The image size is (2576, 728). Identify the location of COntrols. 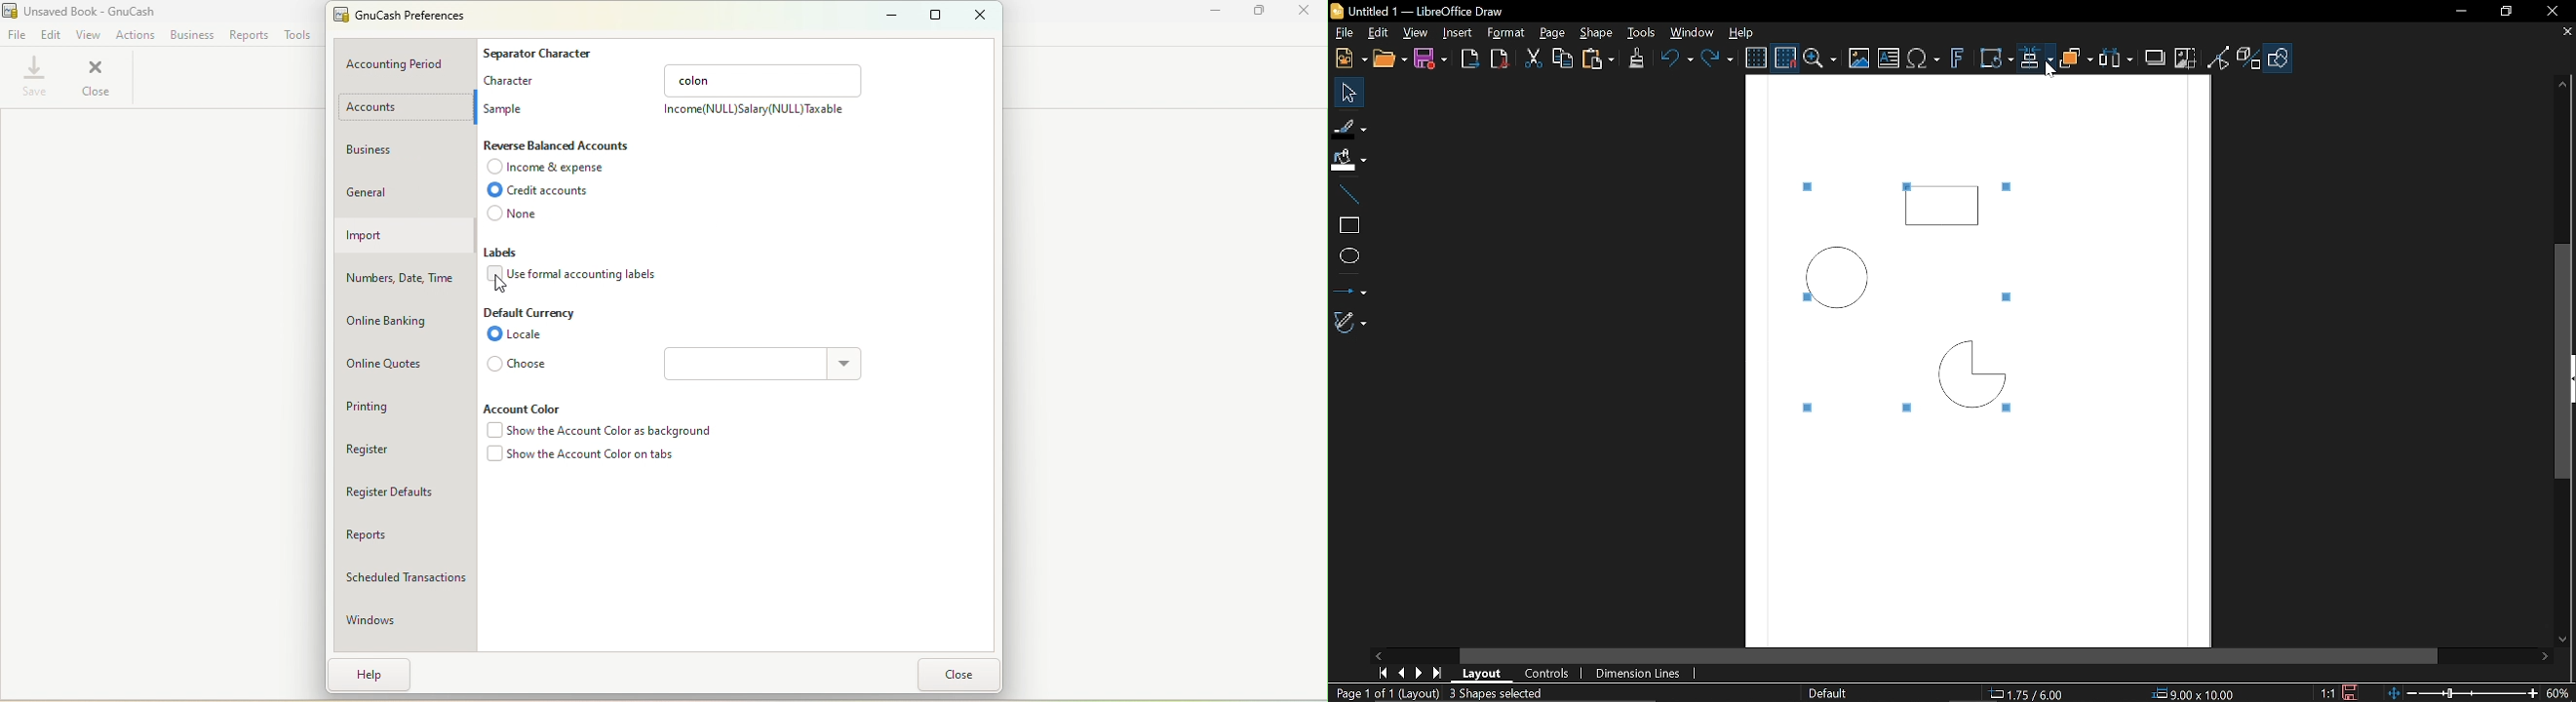
(1552, 674).